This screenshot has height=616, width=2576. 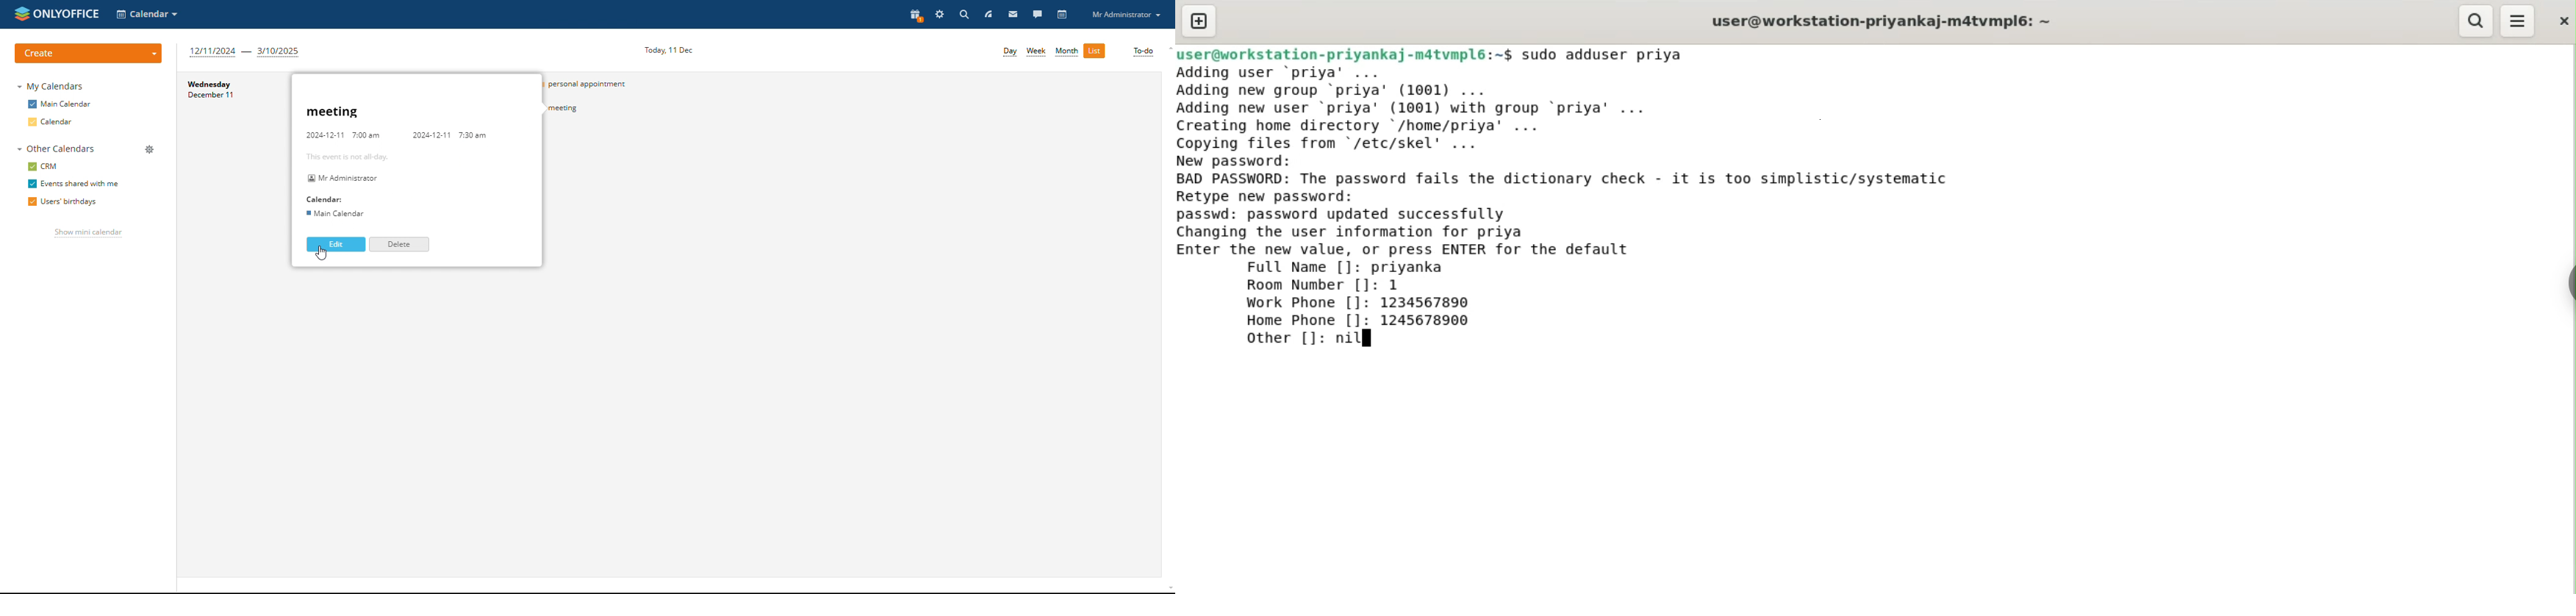 What do you see at coordinates (988, 14) in the screenshot?
I see `feed` at bounding box center [988, 14].